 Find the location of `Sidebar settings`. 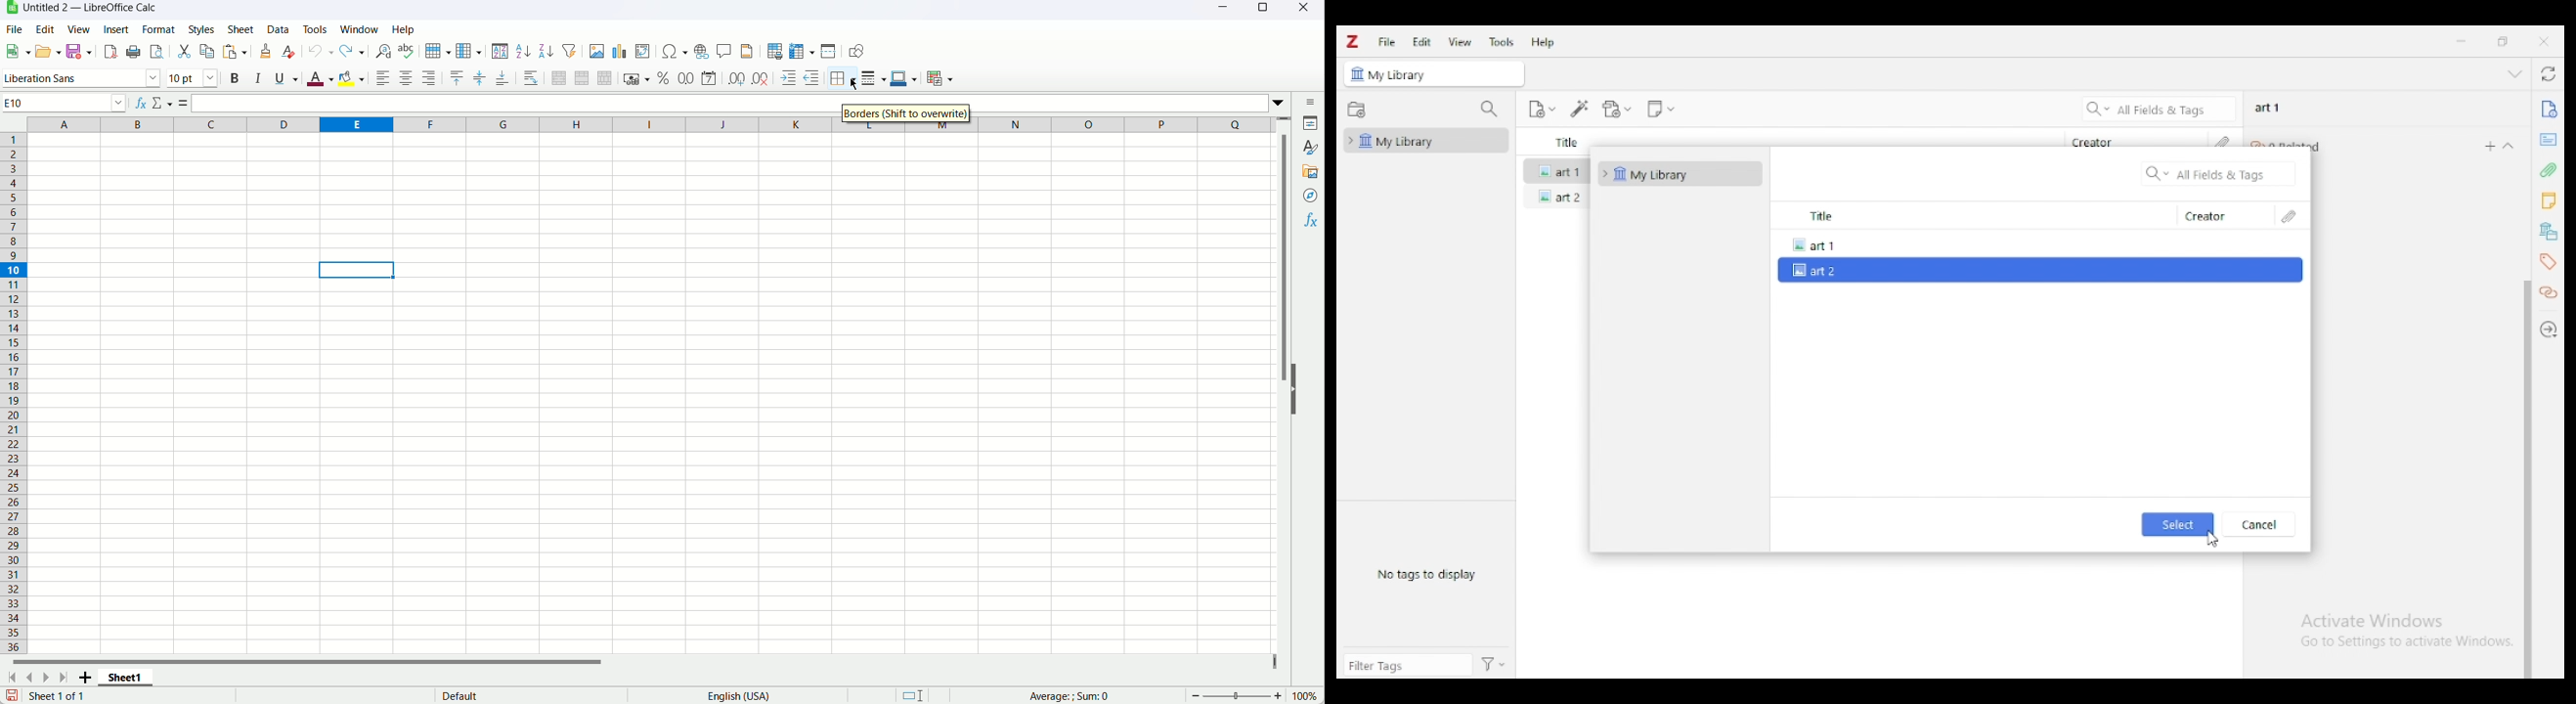

Sidebar settings is located at coordinates (1310, 101).